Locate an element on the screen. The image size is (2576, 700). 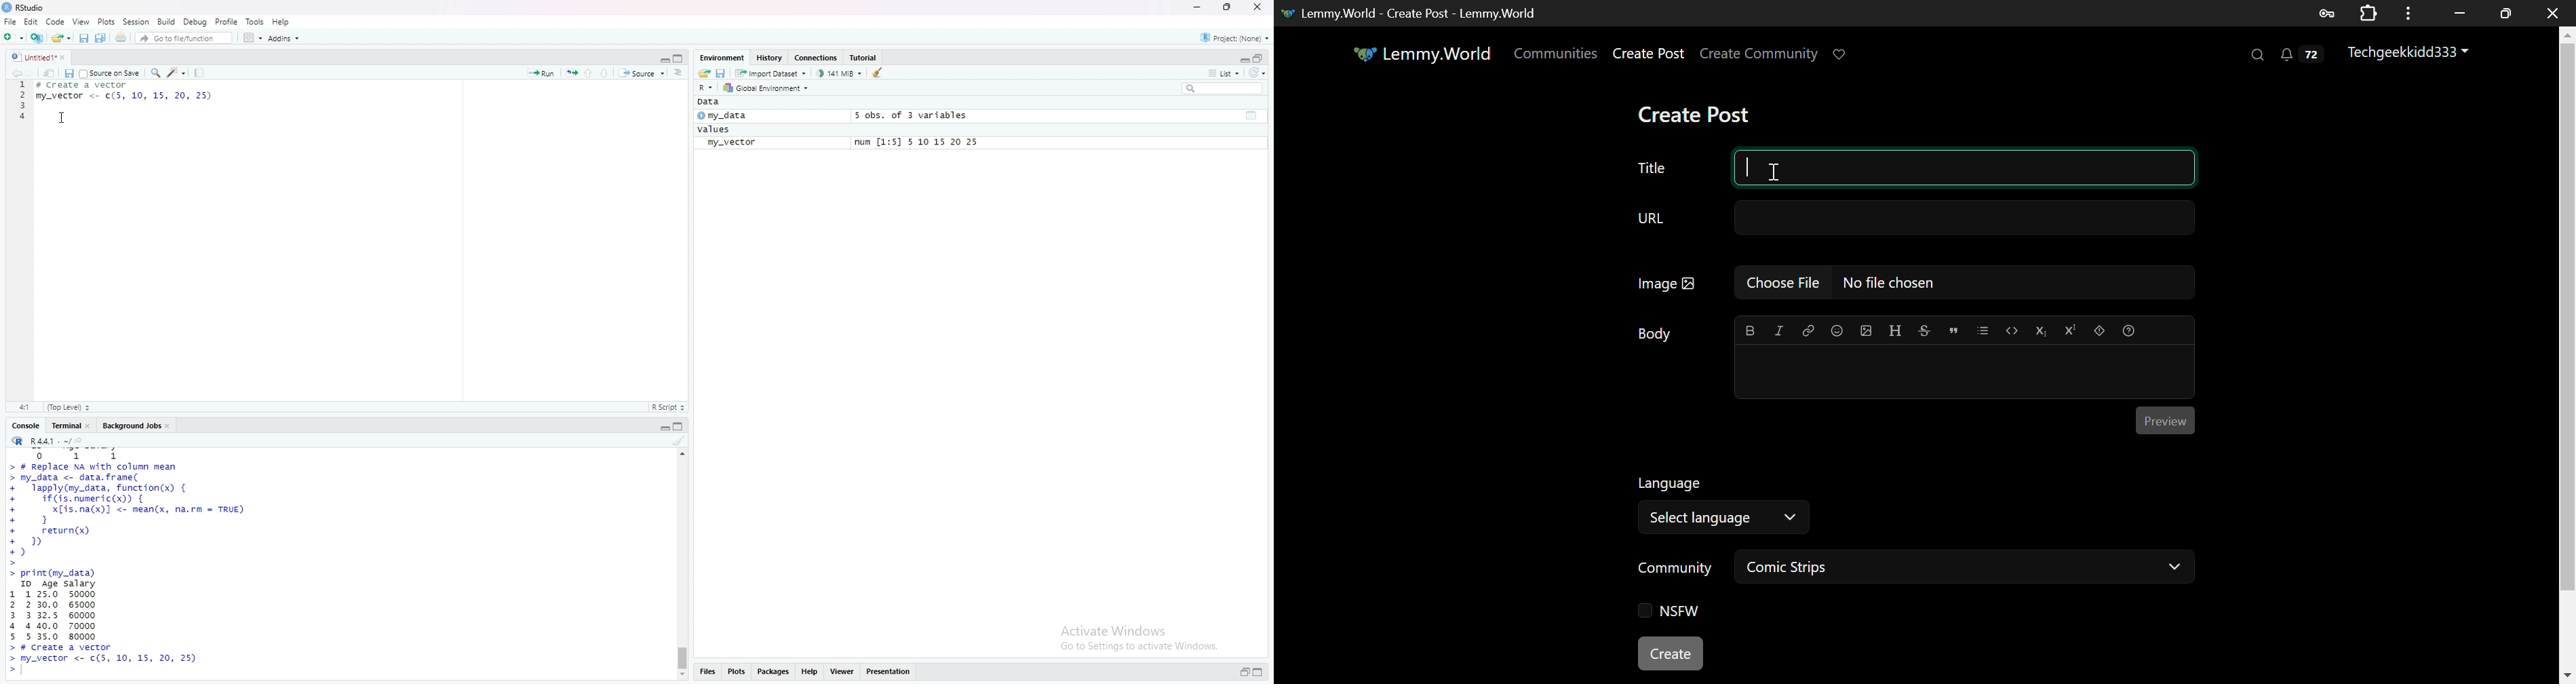
Image Field is located at coordinates (1911, 282).